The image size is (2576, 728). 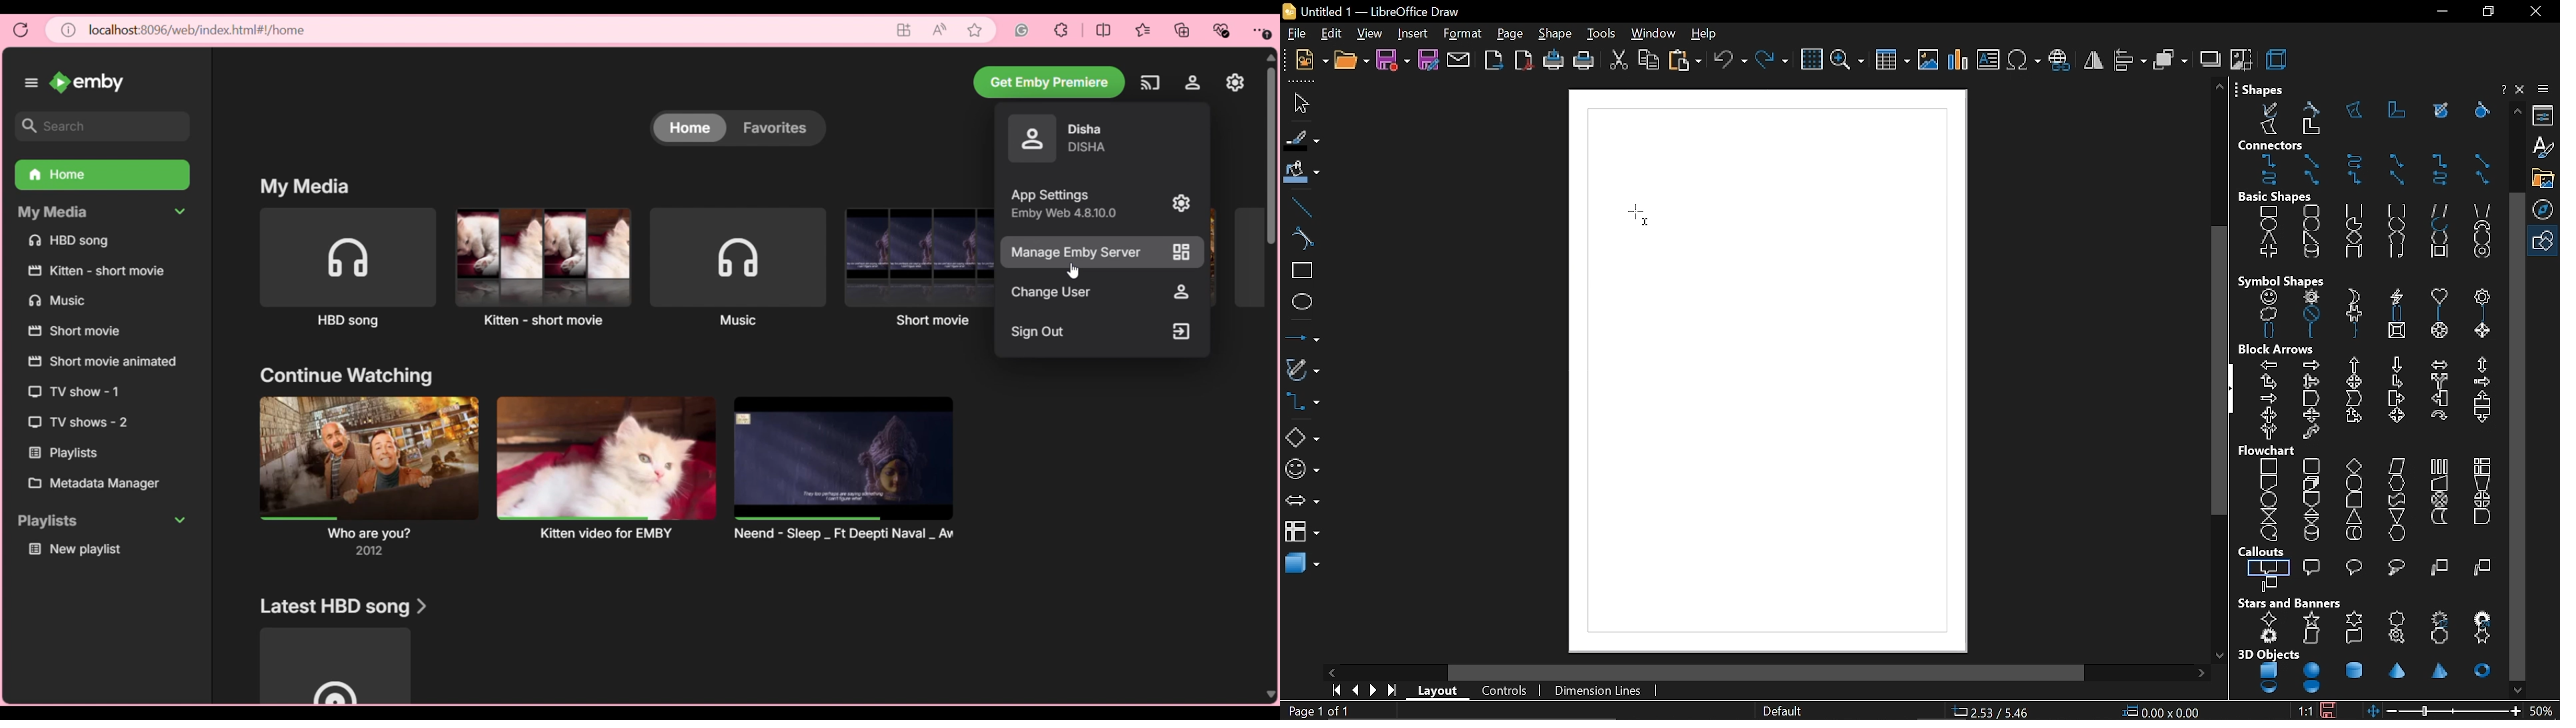 I want to click on Go to app, so click(x=905, y=30).